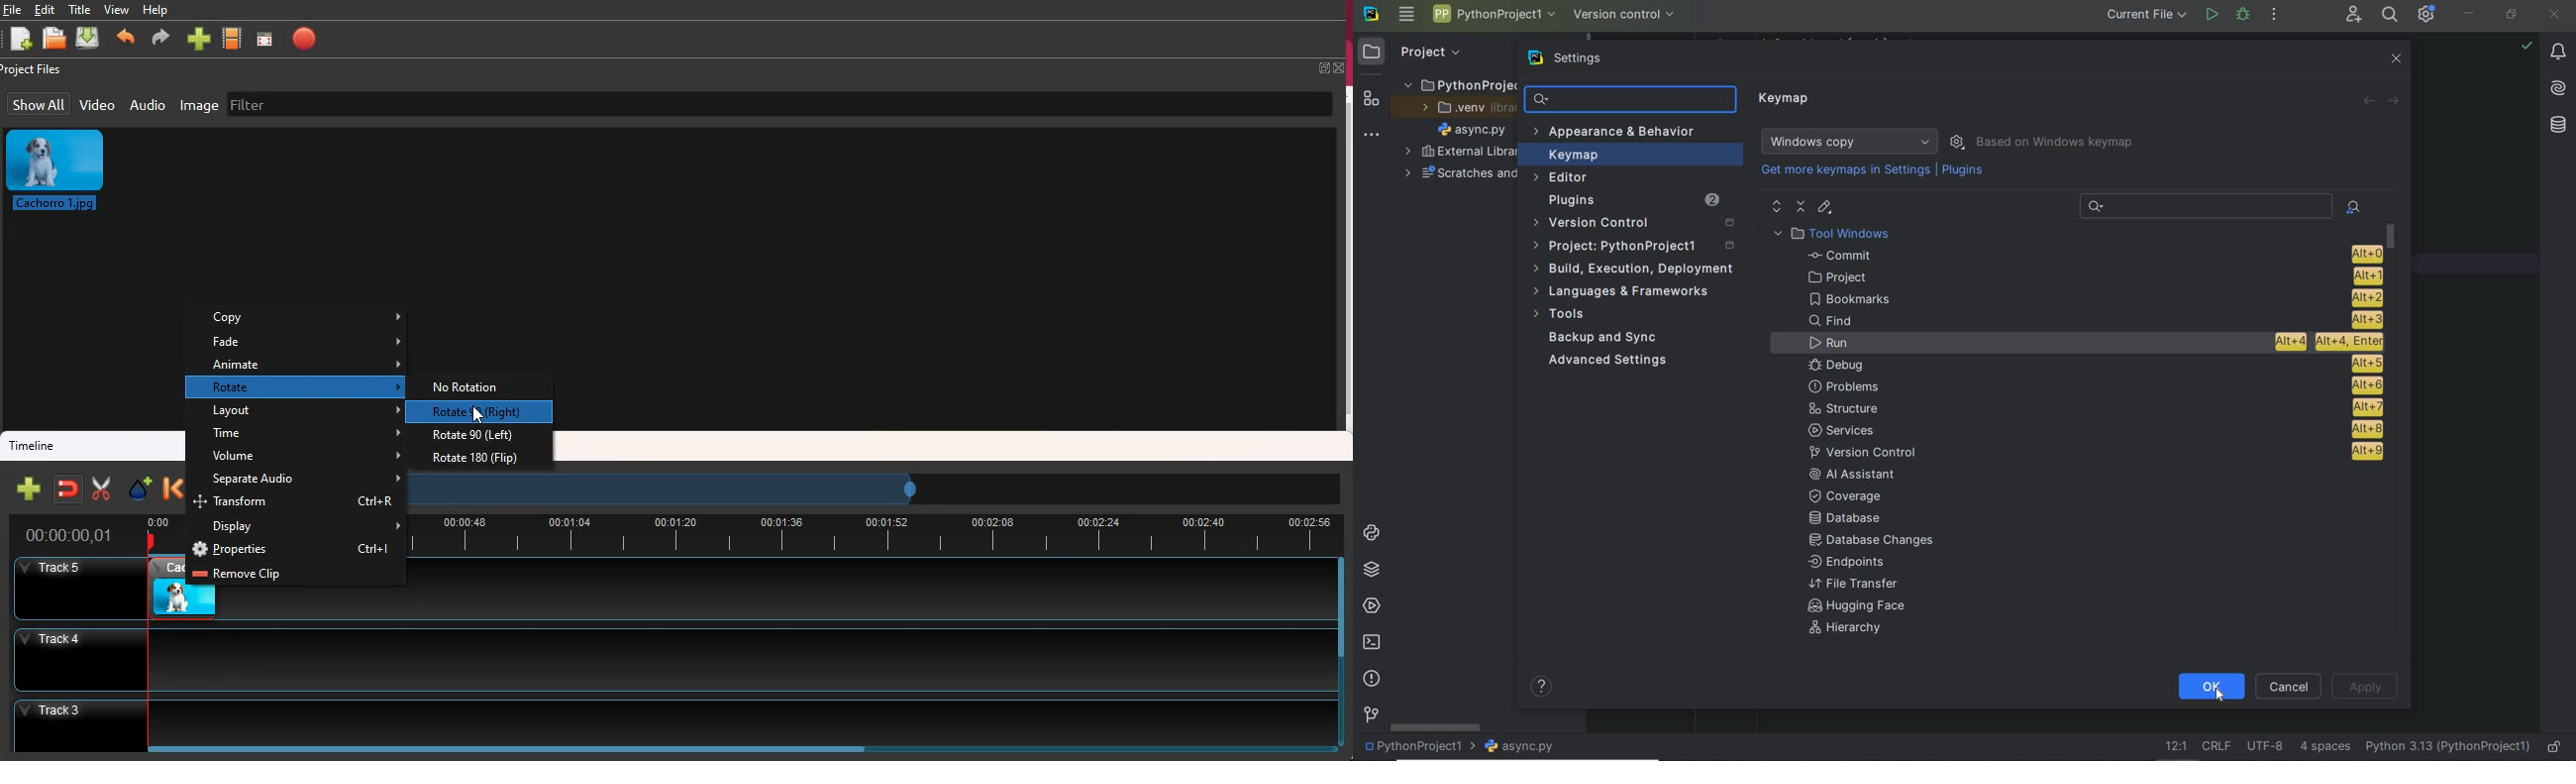  I want to click on screen, so click(263, 42).